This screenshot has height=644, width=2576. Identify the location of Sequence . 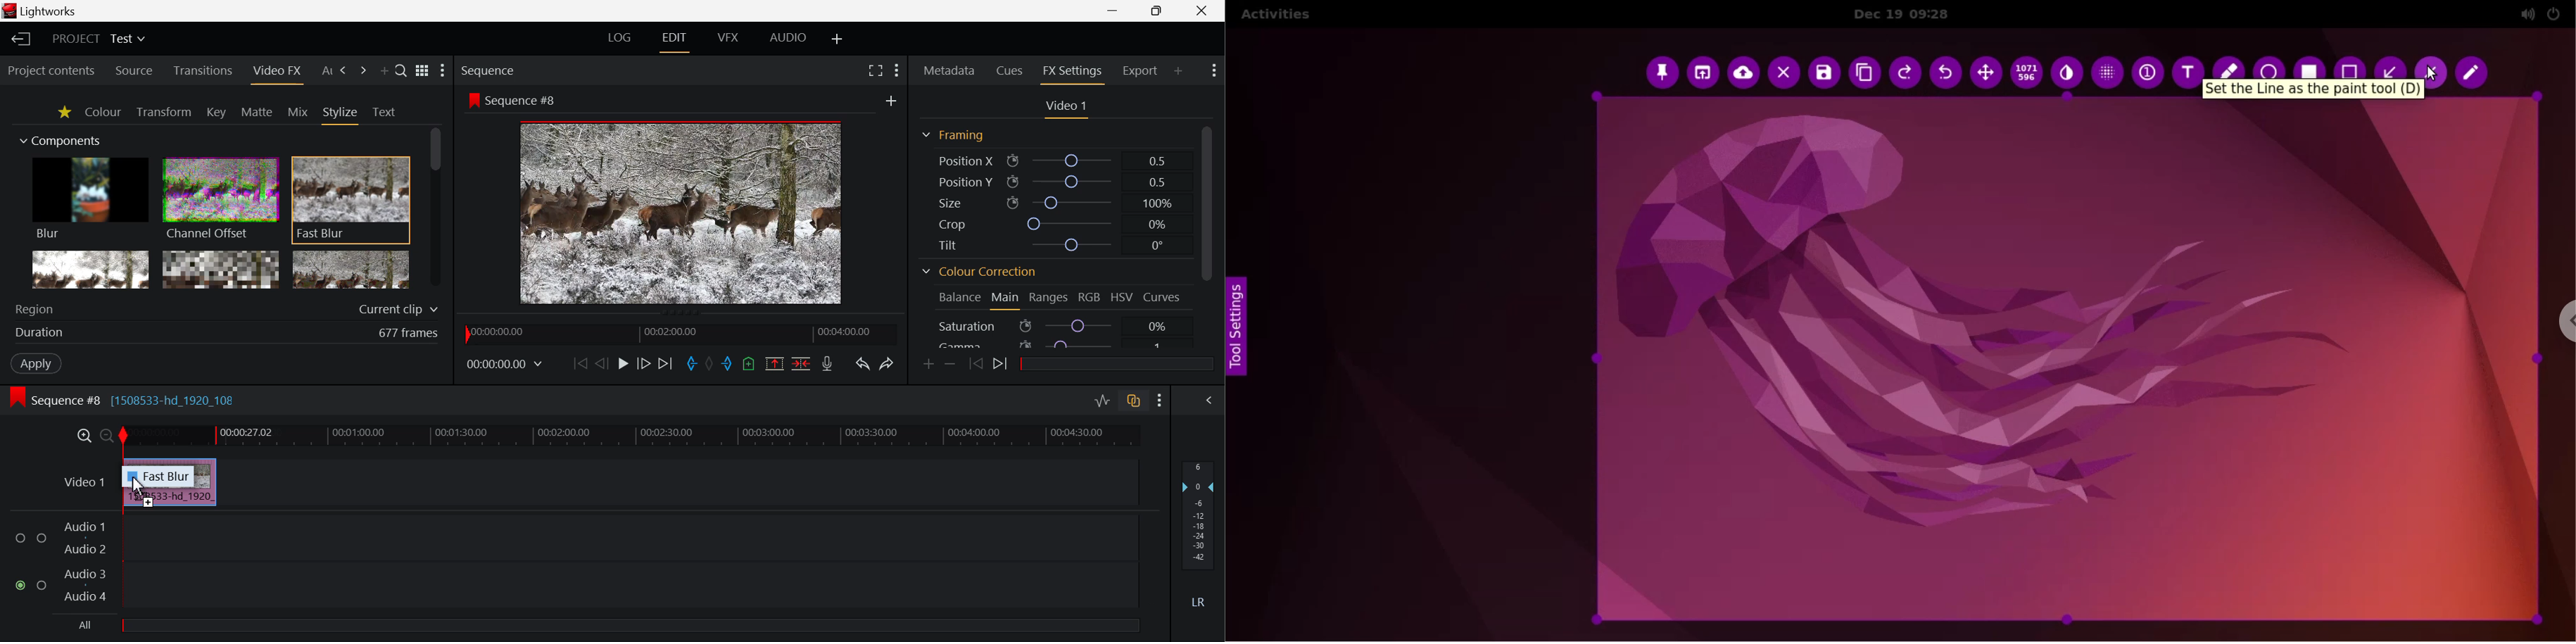
(491, 70).